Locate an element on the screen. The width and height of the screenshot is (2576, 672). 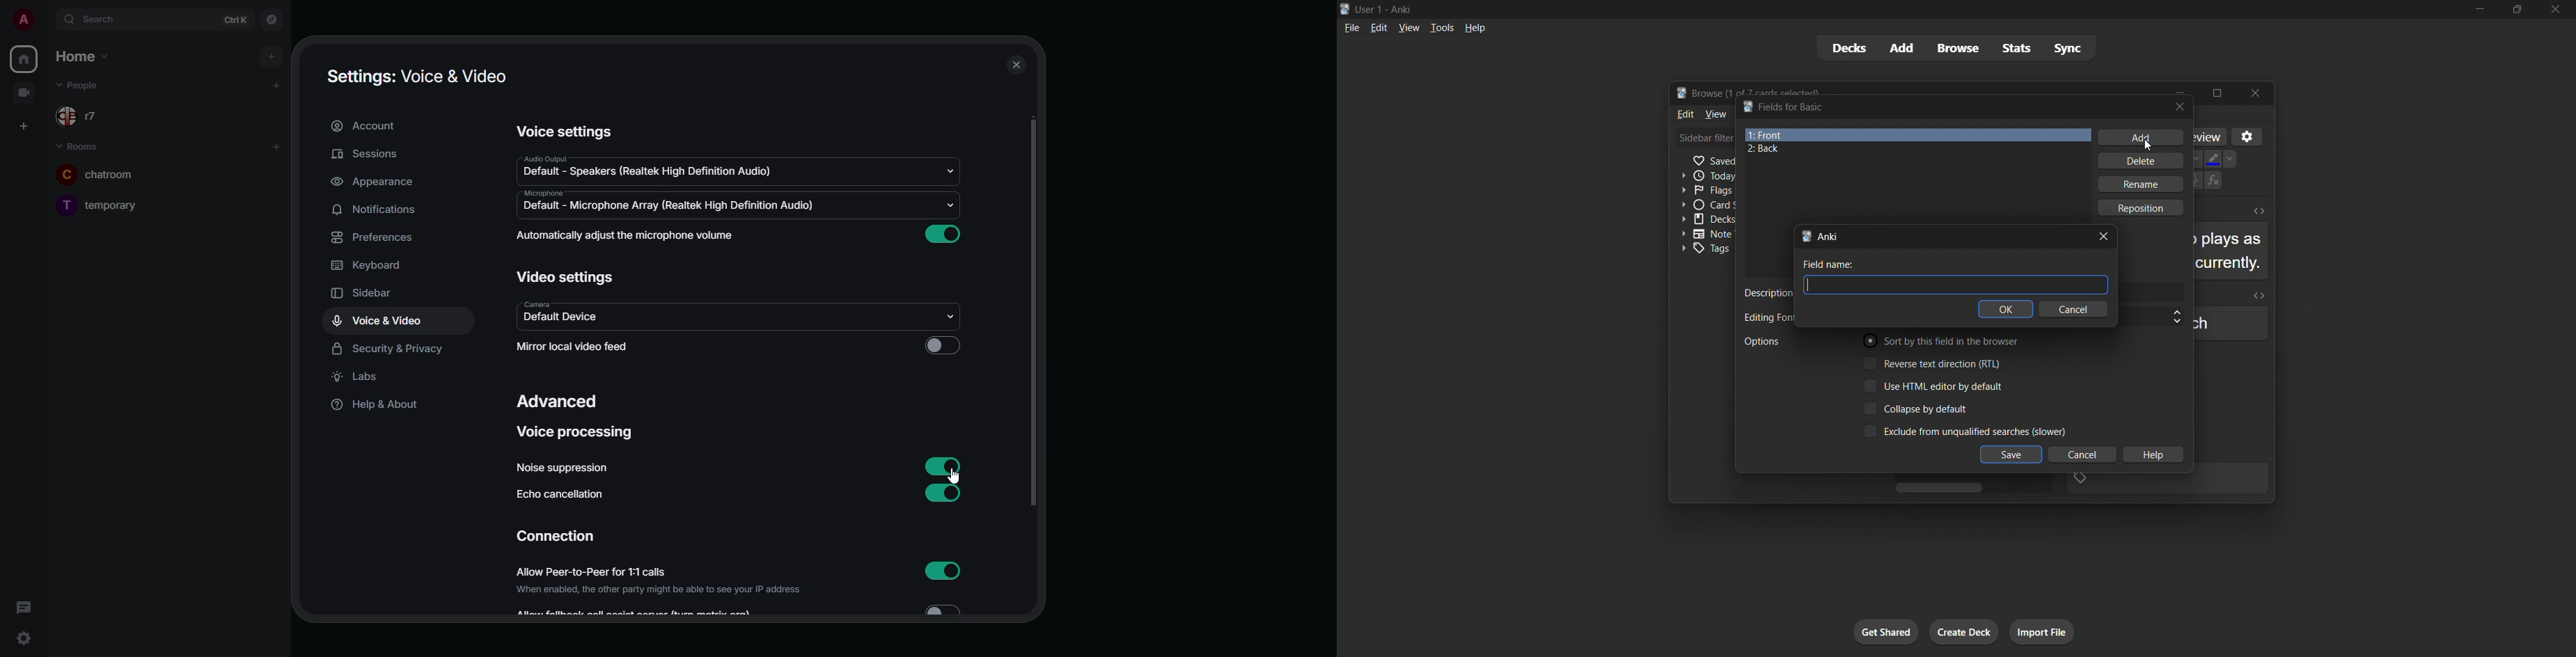
stats is located at coordinates (2015, 49).